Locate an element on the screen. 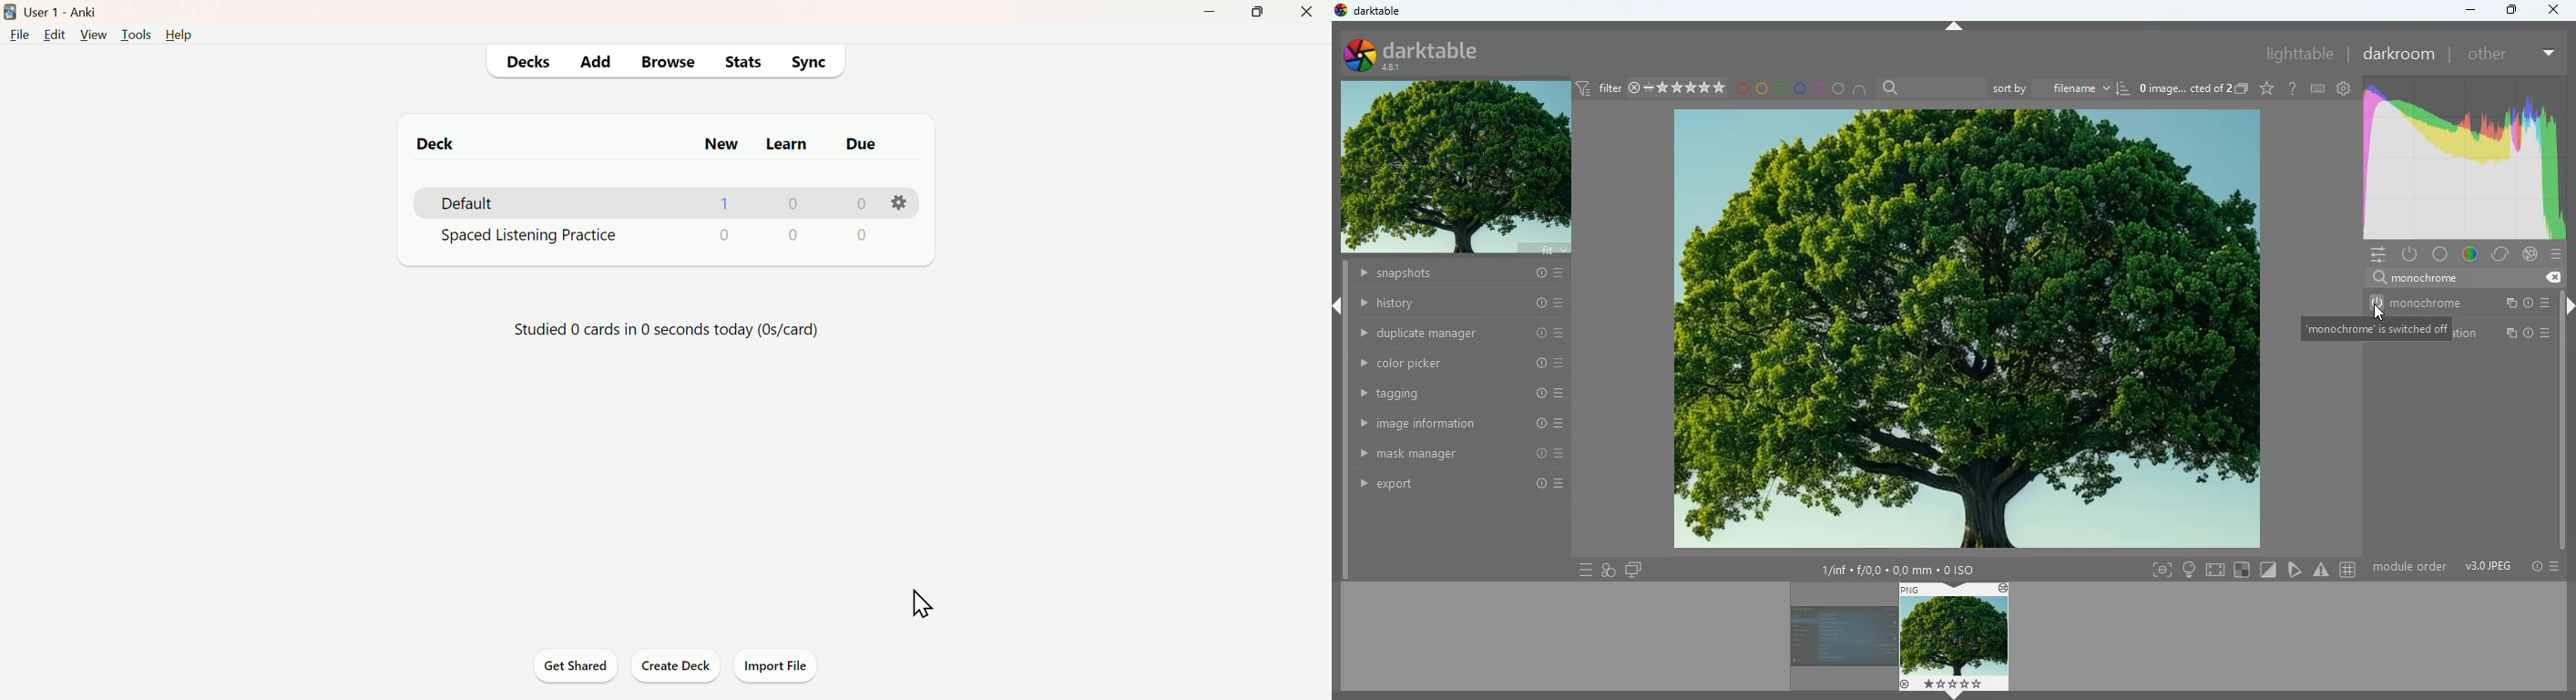  Learn is located at coordinates (786, 144).